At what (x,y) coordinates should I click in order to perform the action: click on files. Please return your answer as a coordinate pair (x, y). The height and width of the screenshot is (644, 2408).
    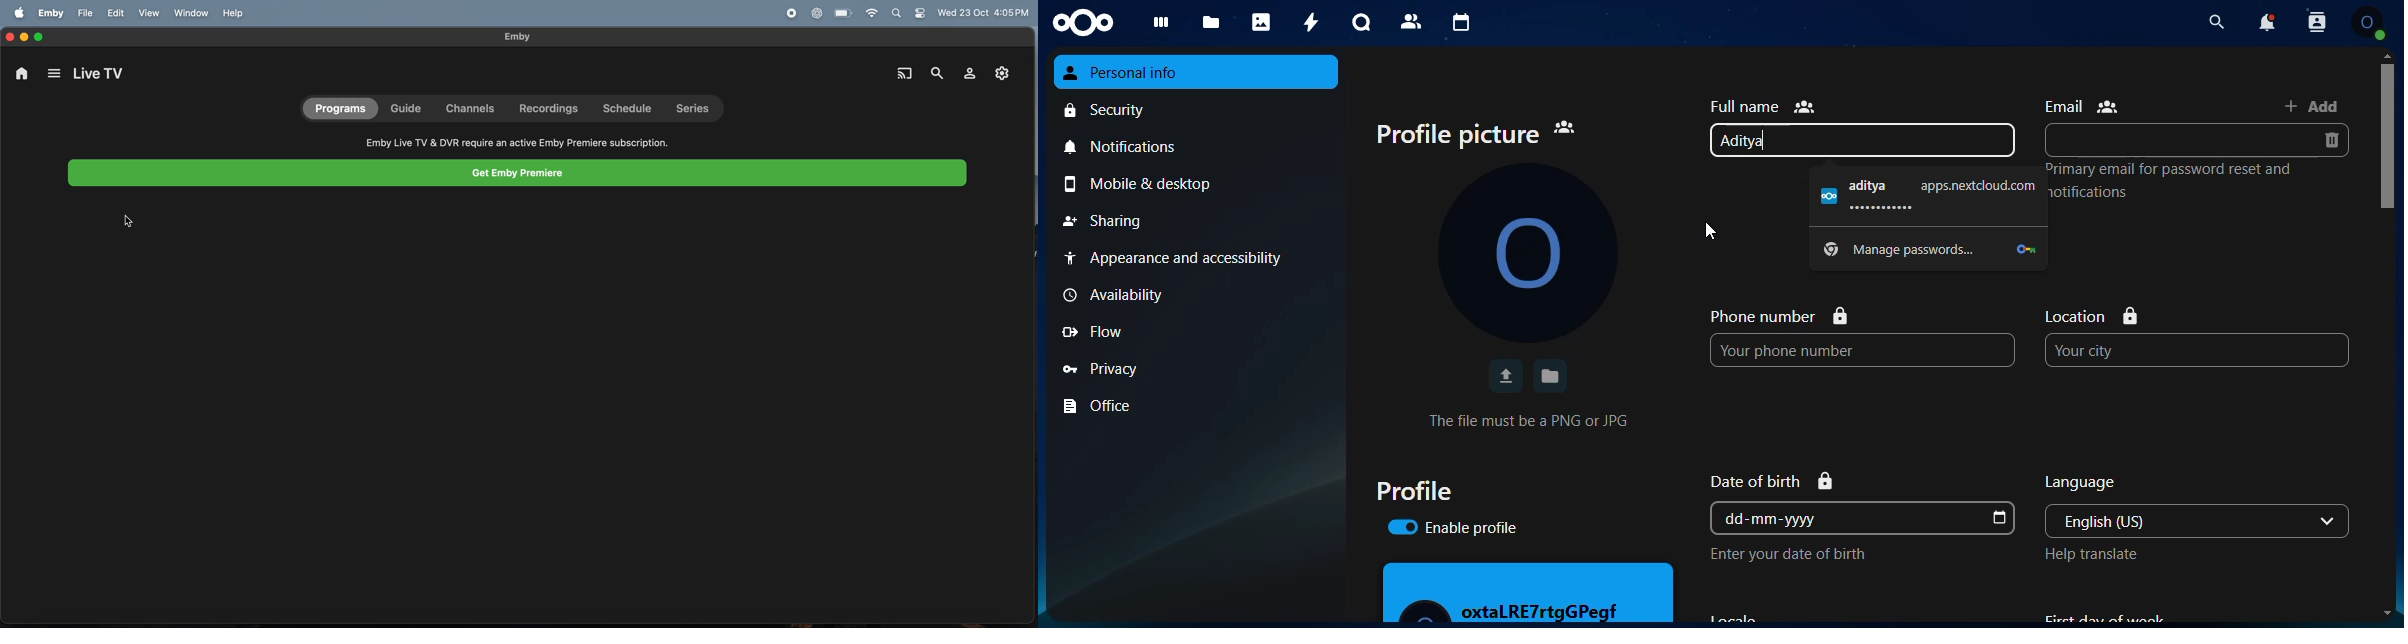
    Looking at the image, I should click on (1207, 24).